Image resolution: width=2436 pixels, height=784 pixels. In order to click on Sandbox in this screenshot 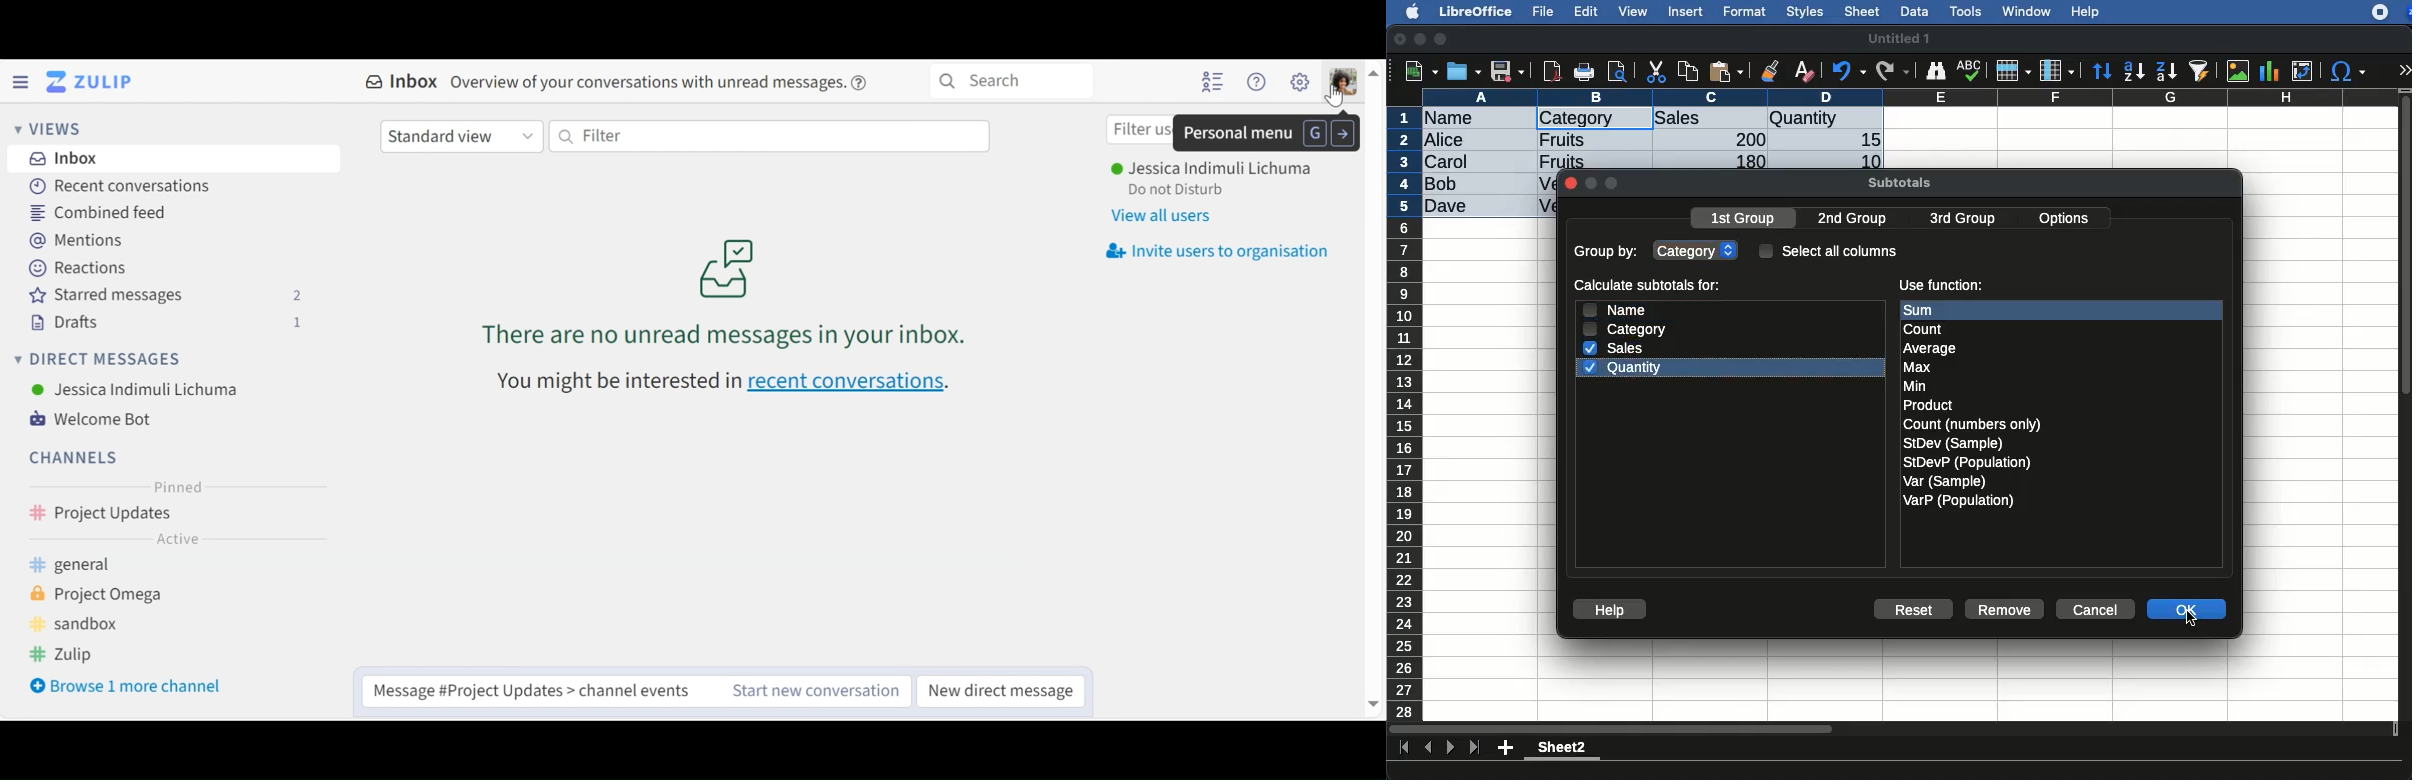, I will do `click(84, 624)`.